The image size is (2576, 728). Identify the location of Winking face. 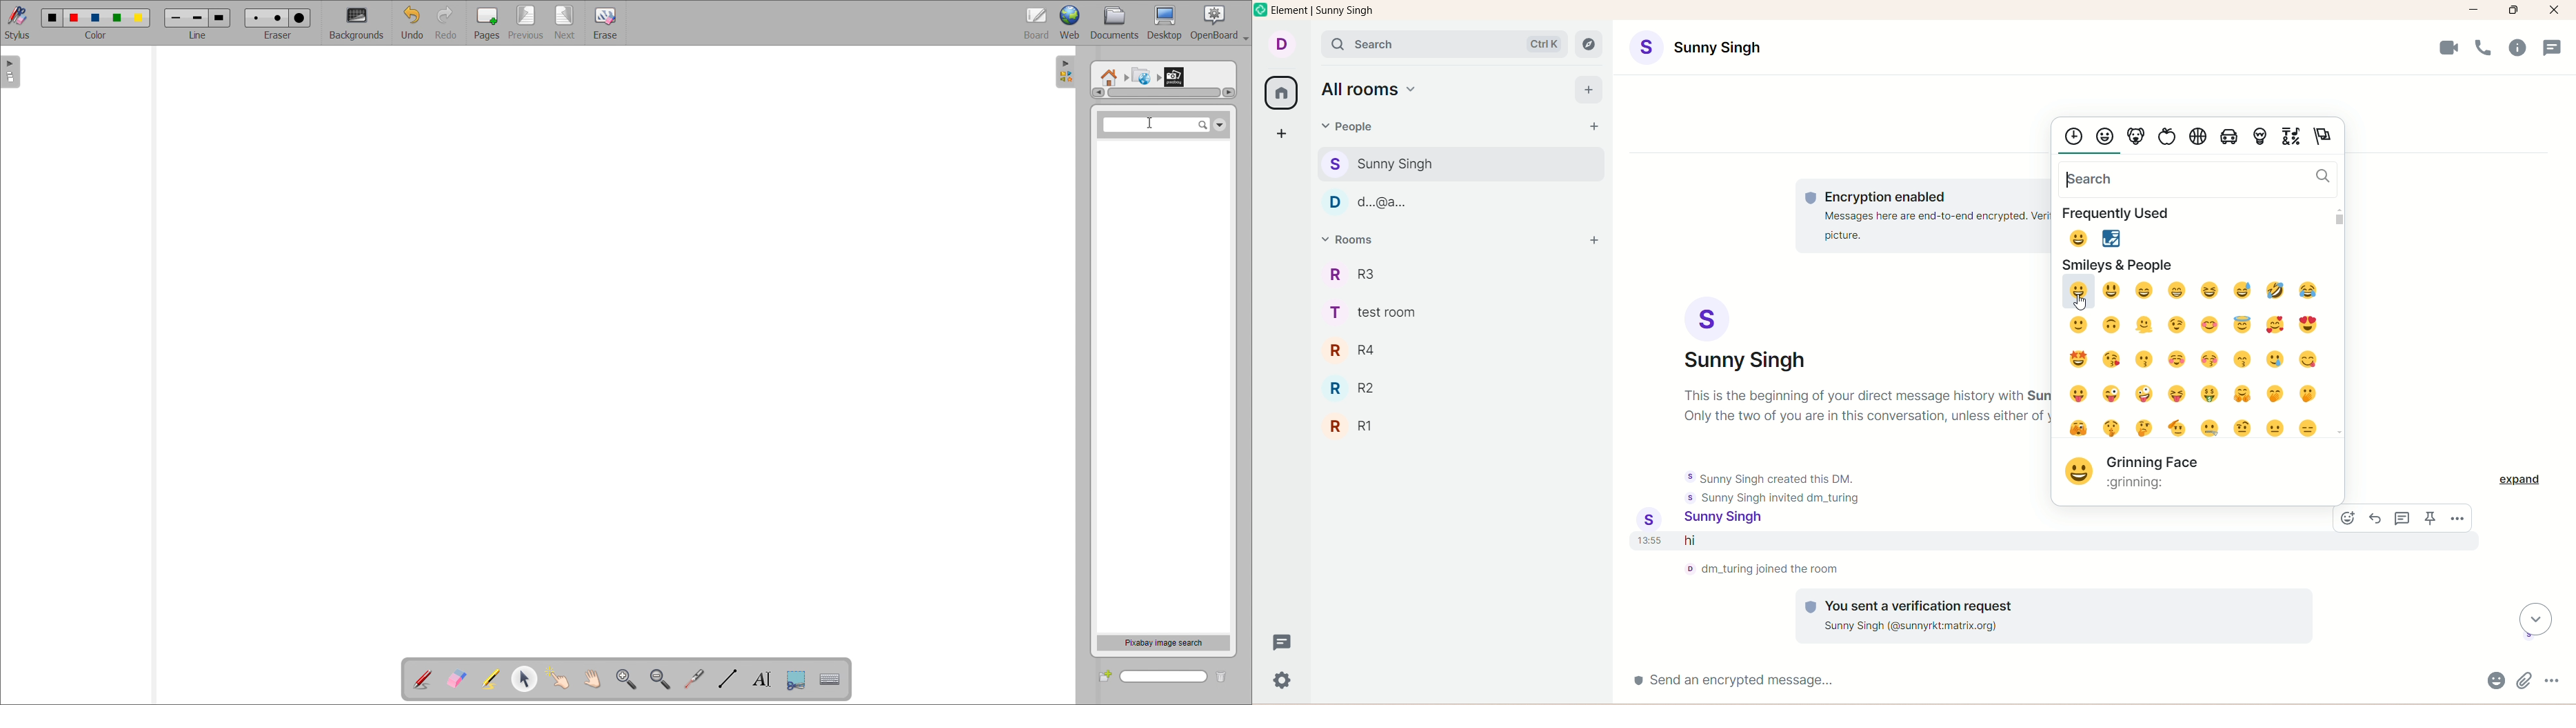
(2177, 325).